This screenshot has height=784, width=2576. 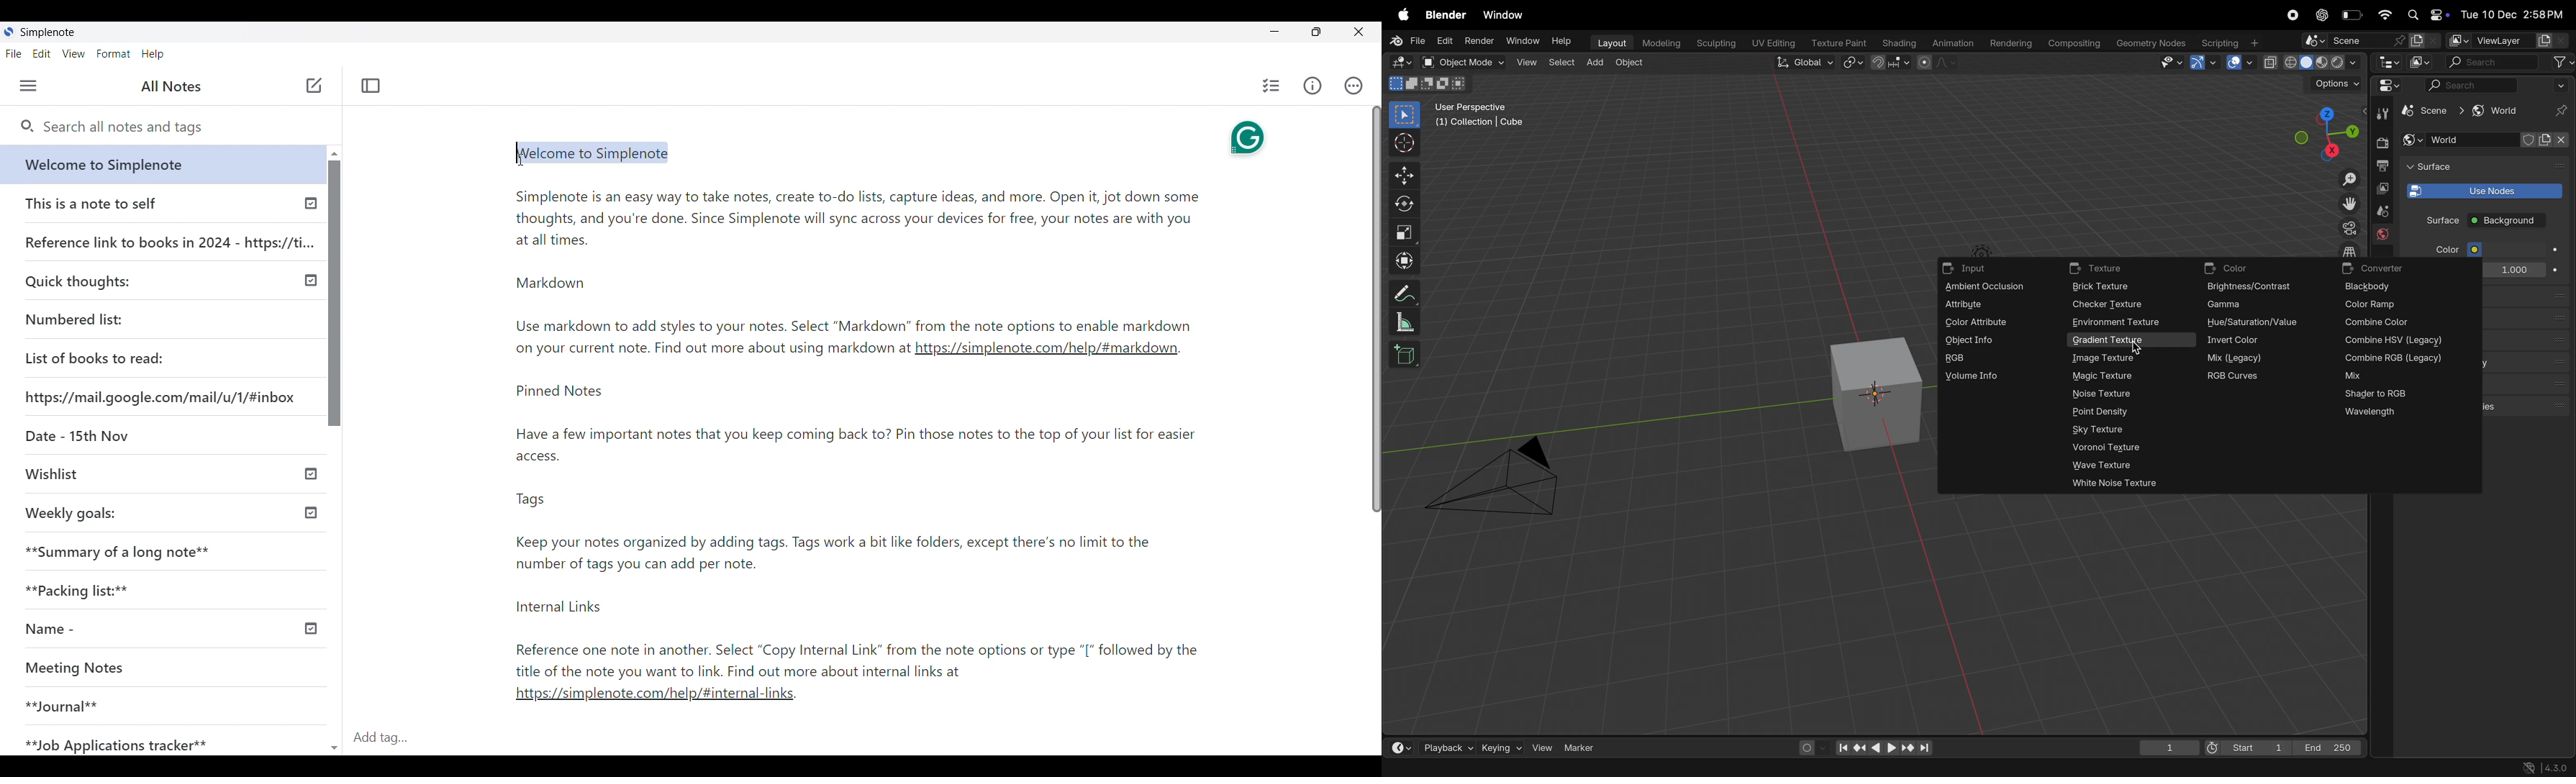 I want to click on Animation, so click(x=1952, y=44).